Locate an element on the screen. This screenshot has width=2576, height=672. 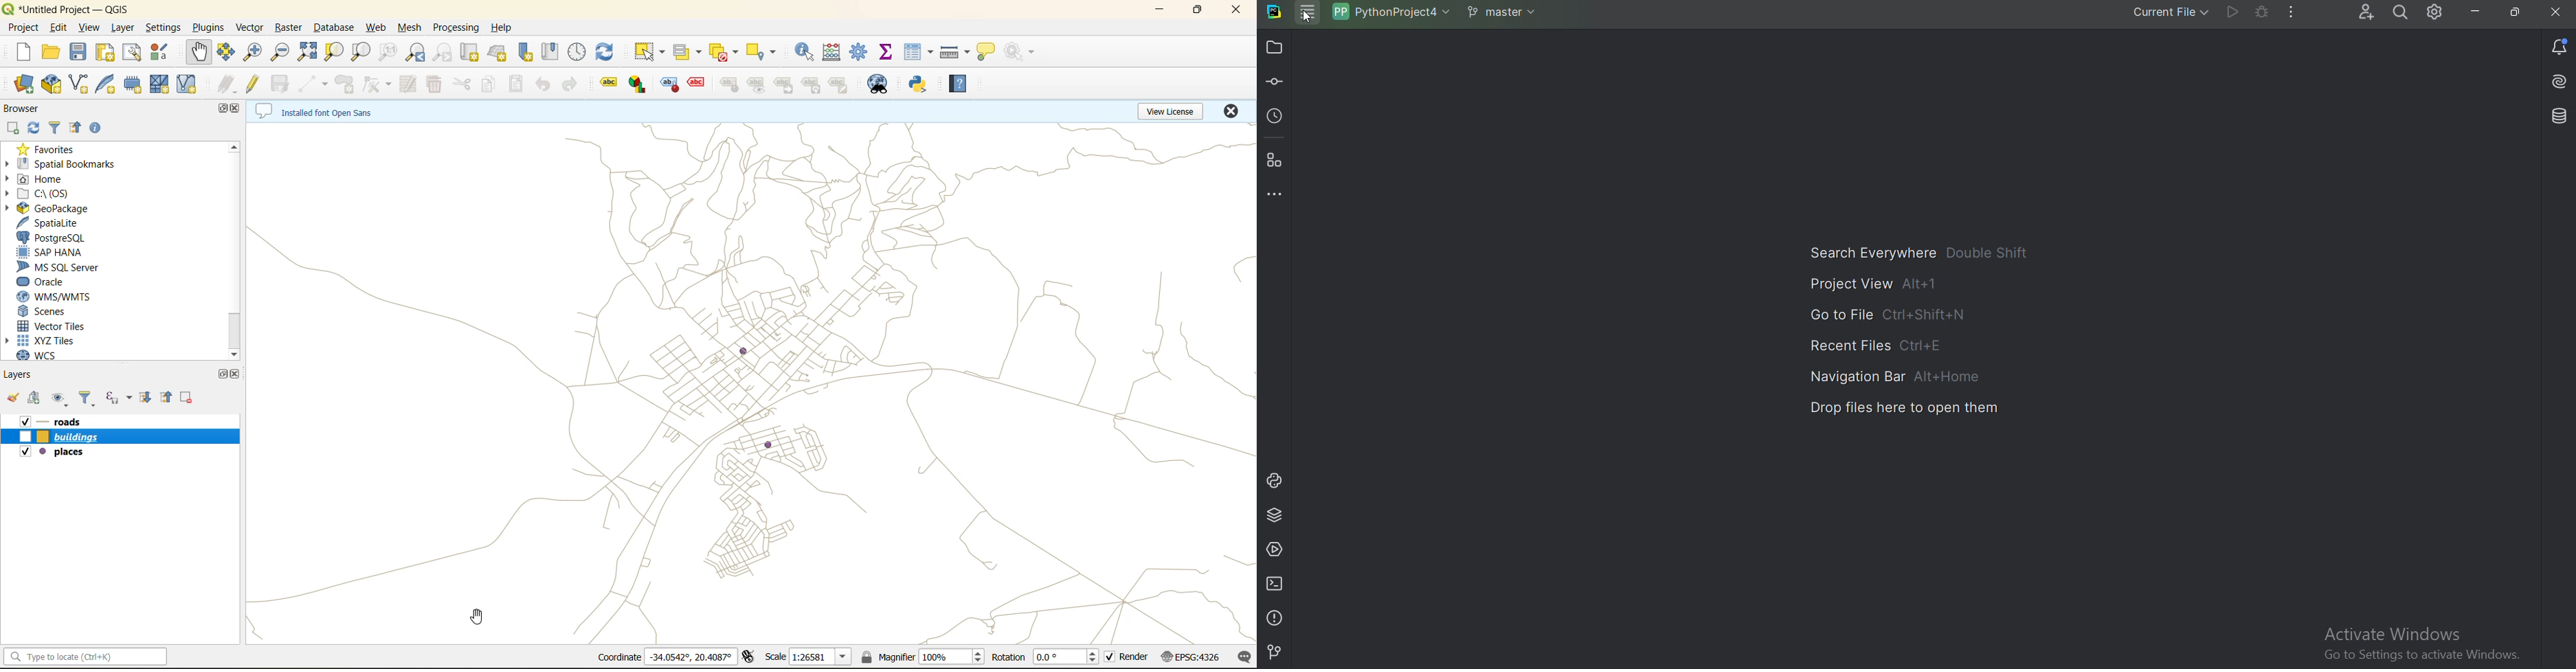
oracle is located at coordinates (50, 282).